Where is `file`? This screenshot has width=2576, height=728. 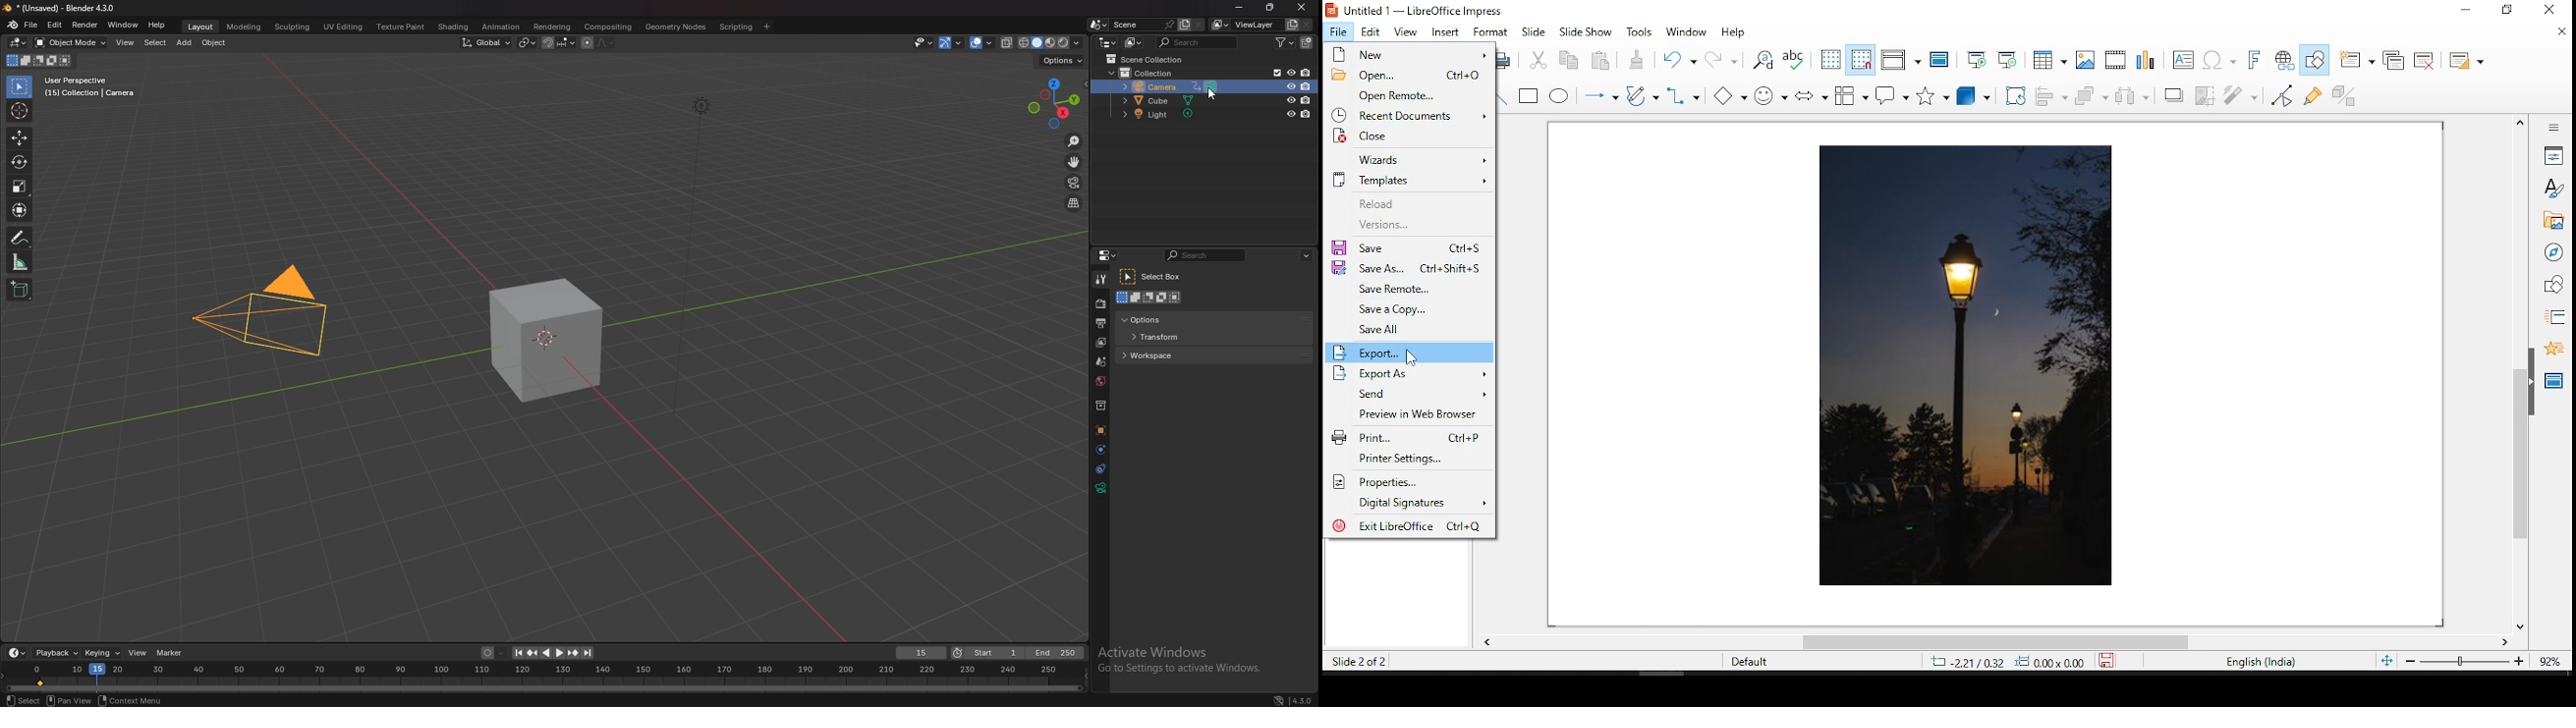 file is located at coordinates (32, 25).